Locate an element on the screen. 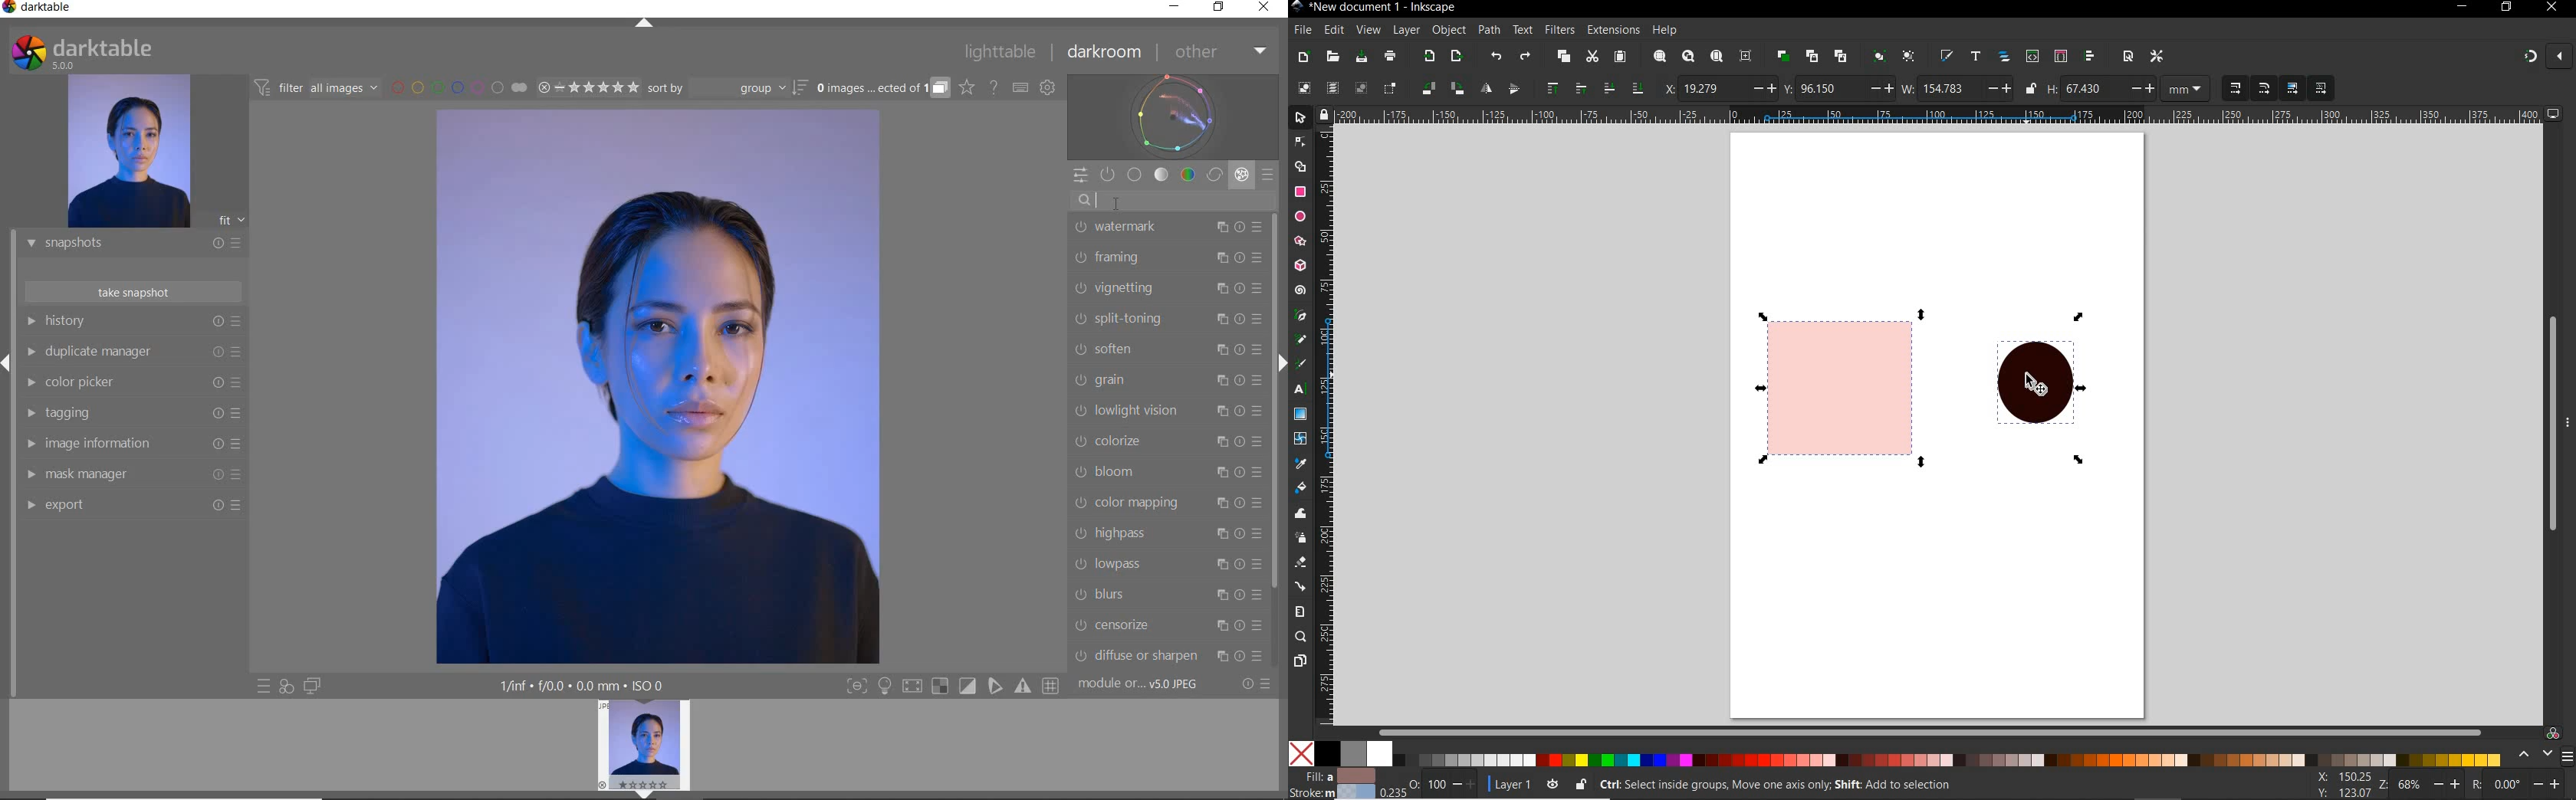  DUPLICATE MANAGER is located at coordinates (134, 352).